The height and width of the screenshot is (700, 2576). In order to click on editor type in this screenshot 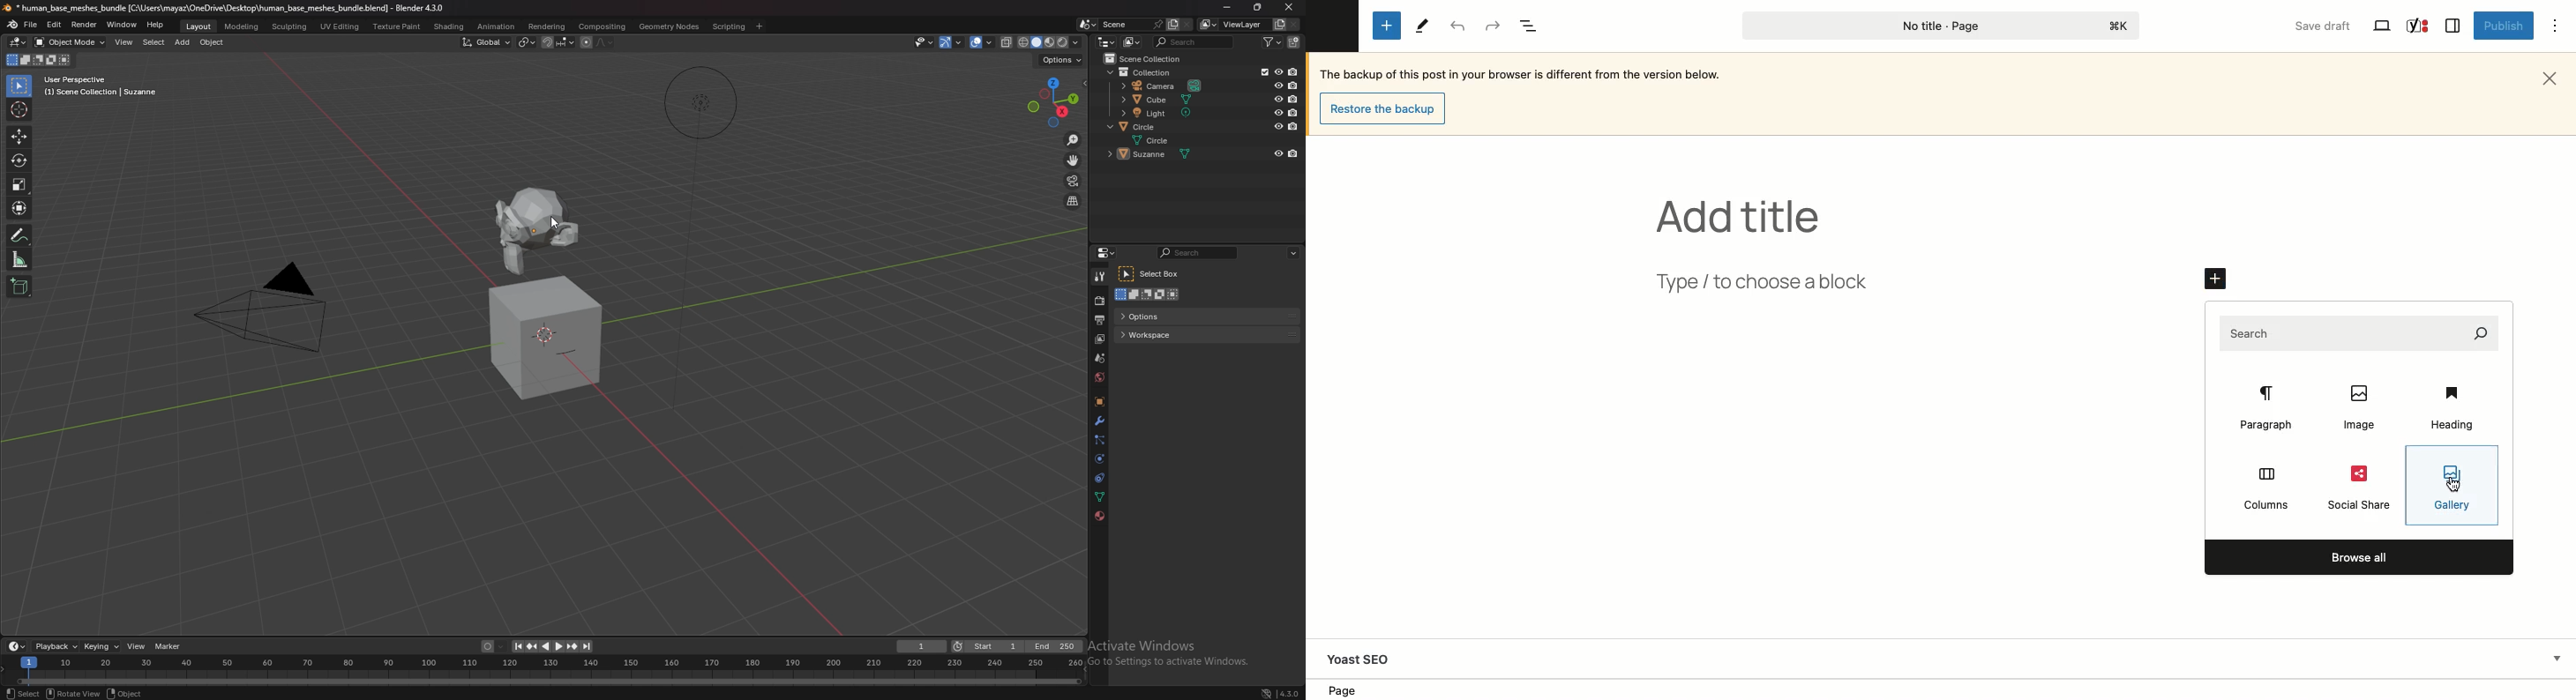, I will do `click(17, 646)`.